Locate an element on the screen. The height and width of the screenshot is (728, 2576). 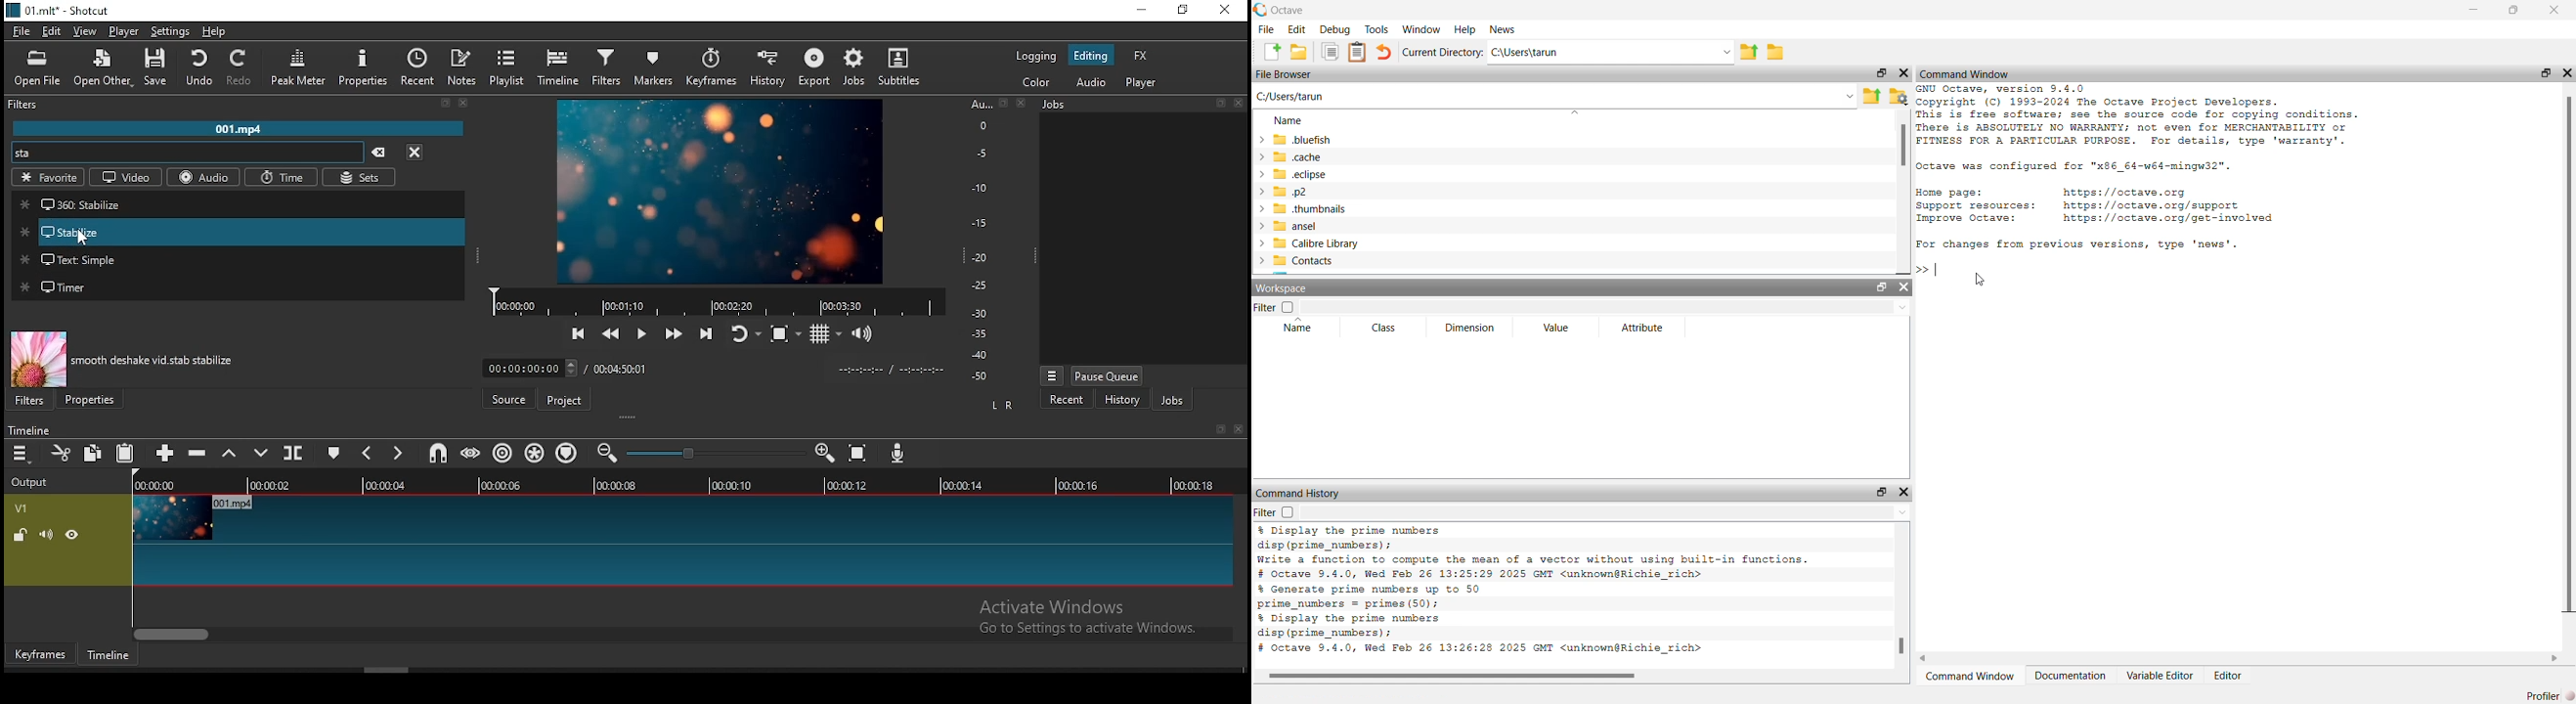
color is located at coordinates (1035, 80).